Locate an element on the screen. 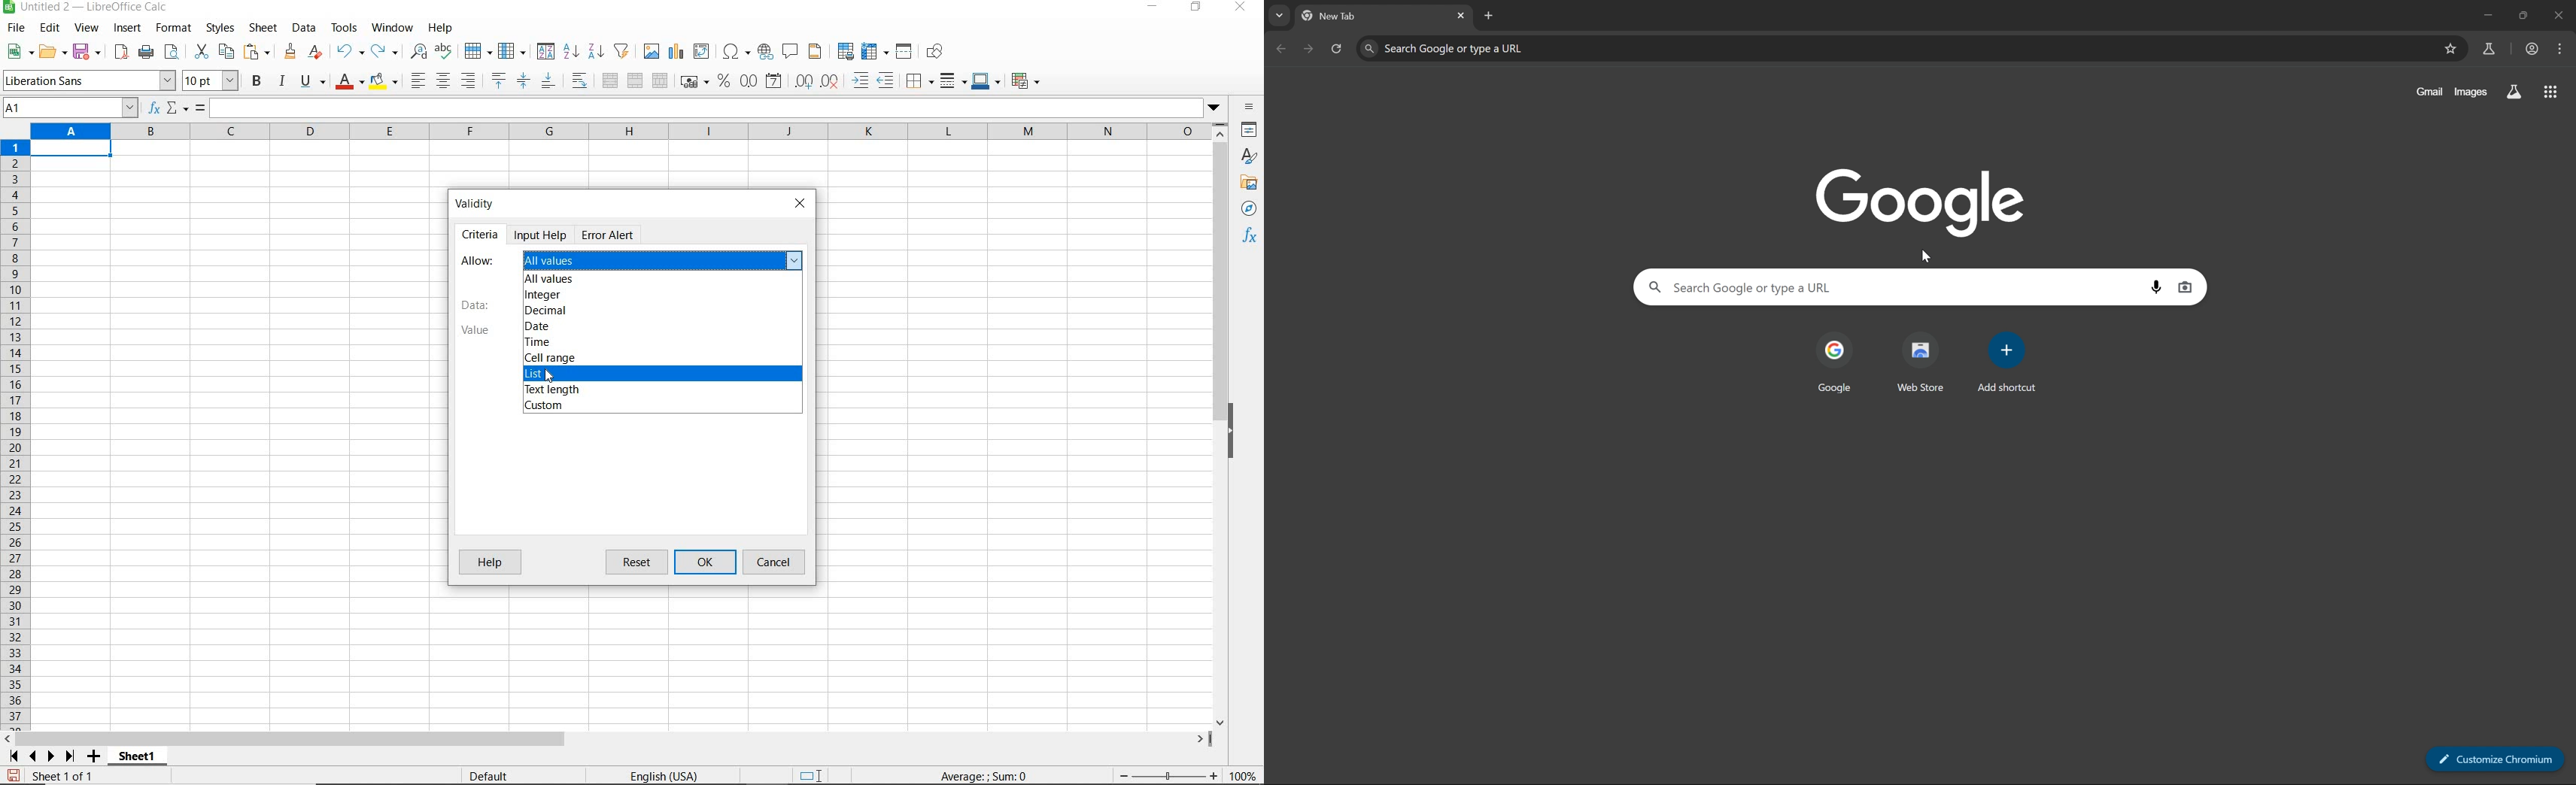  find and replace is located at coordinates (418, 52).